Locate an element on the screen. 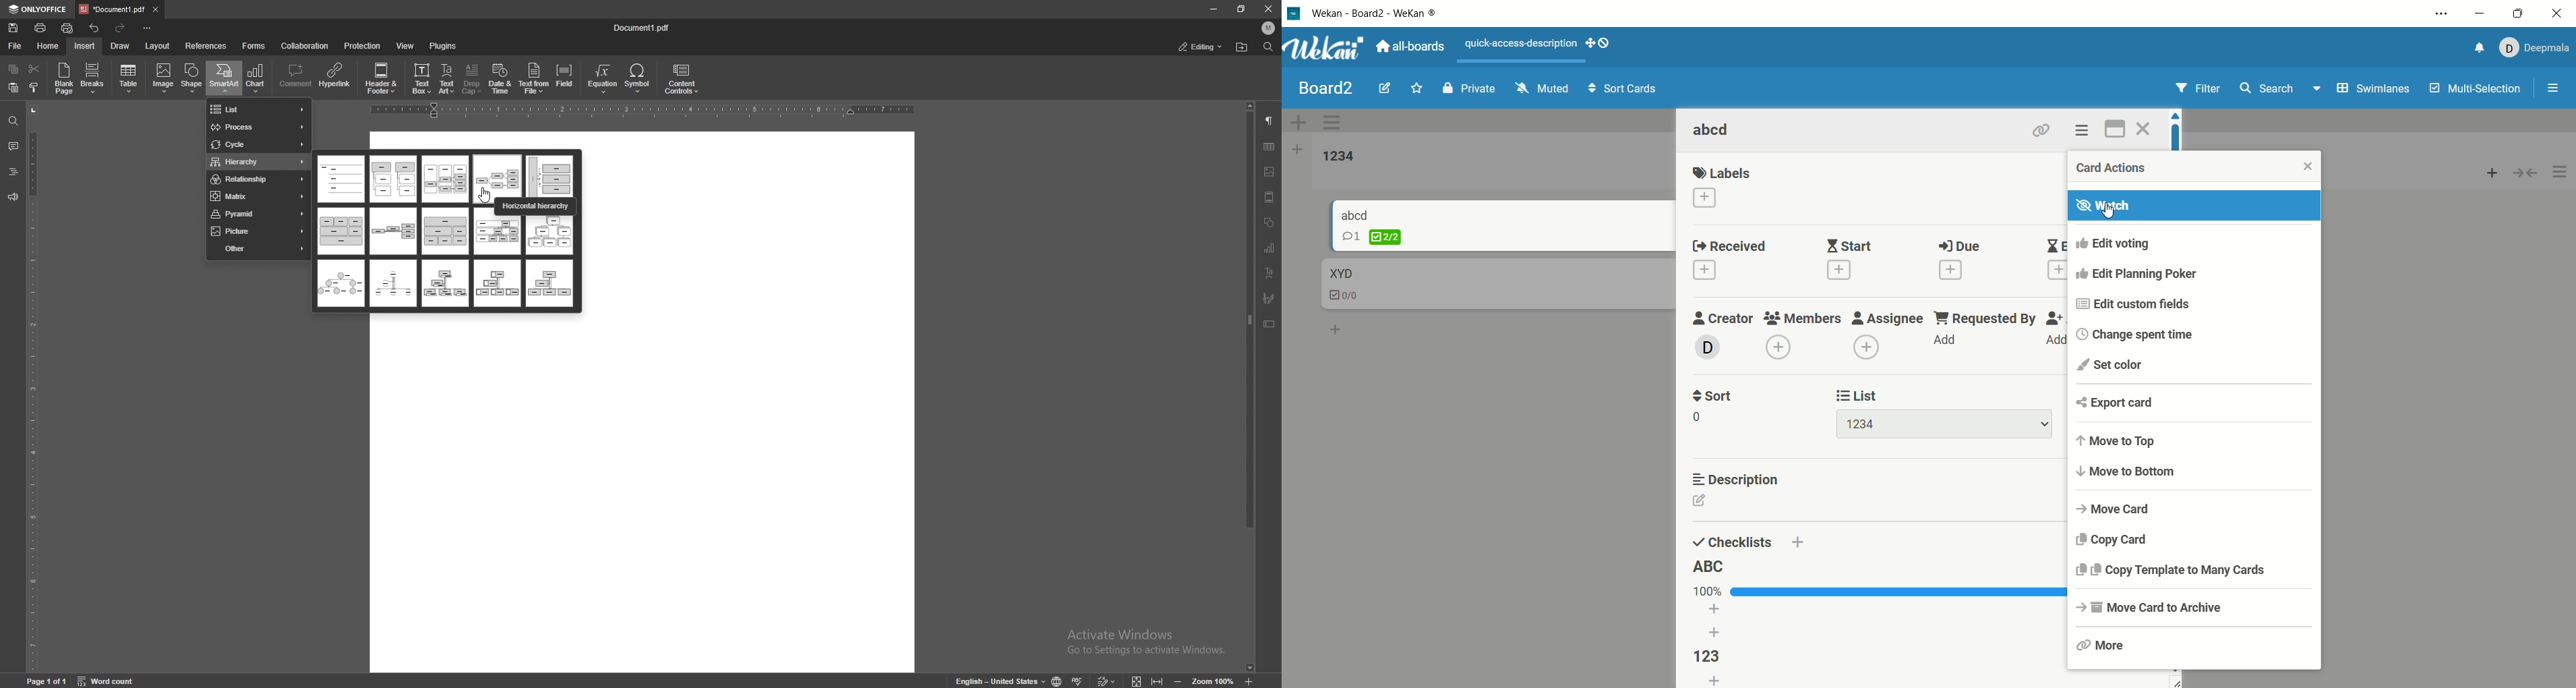 This screenshot has width=2576, height=700. layout is located at coordinates (158, 46).